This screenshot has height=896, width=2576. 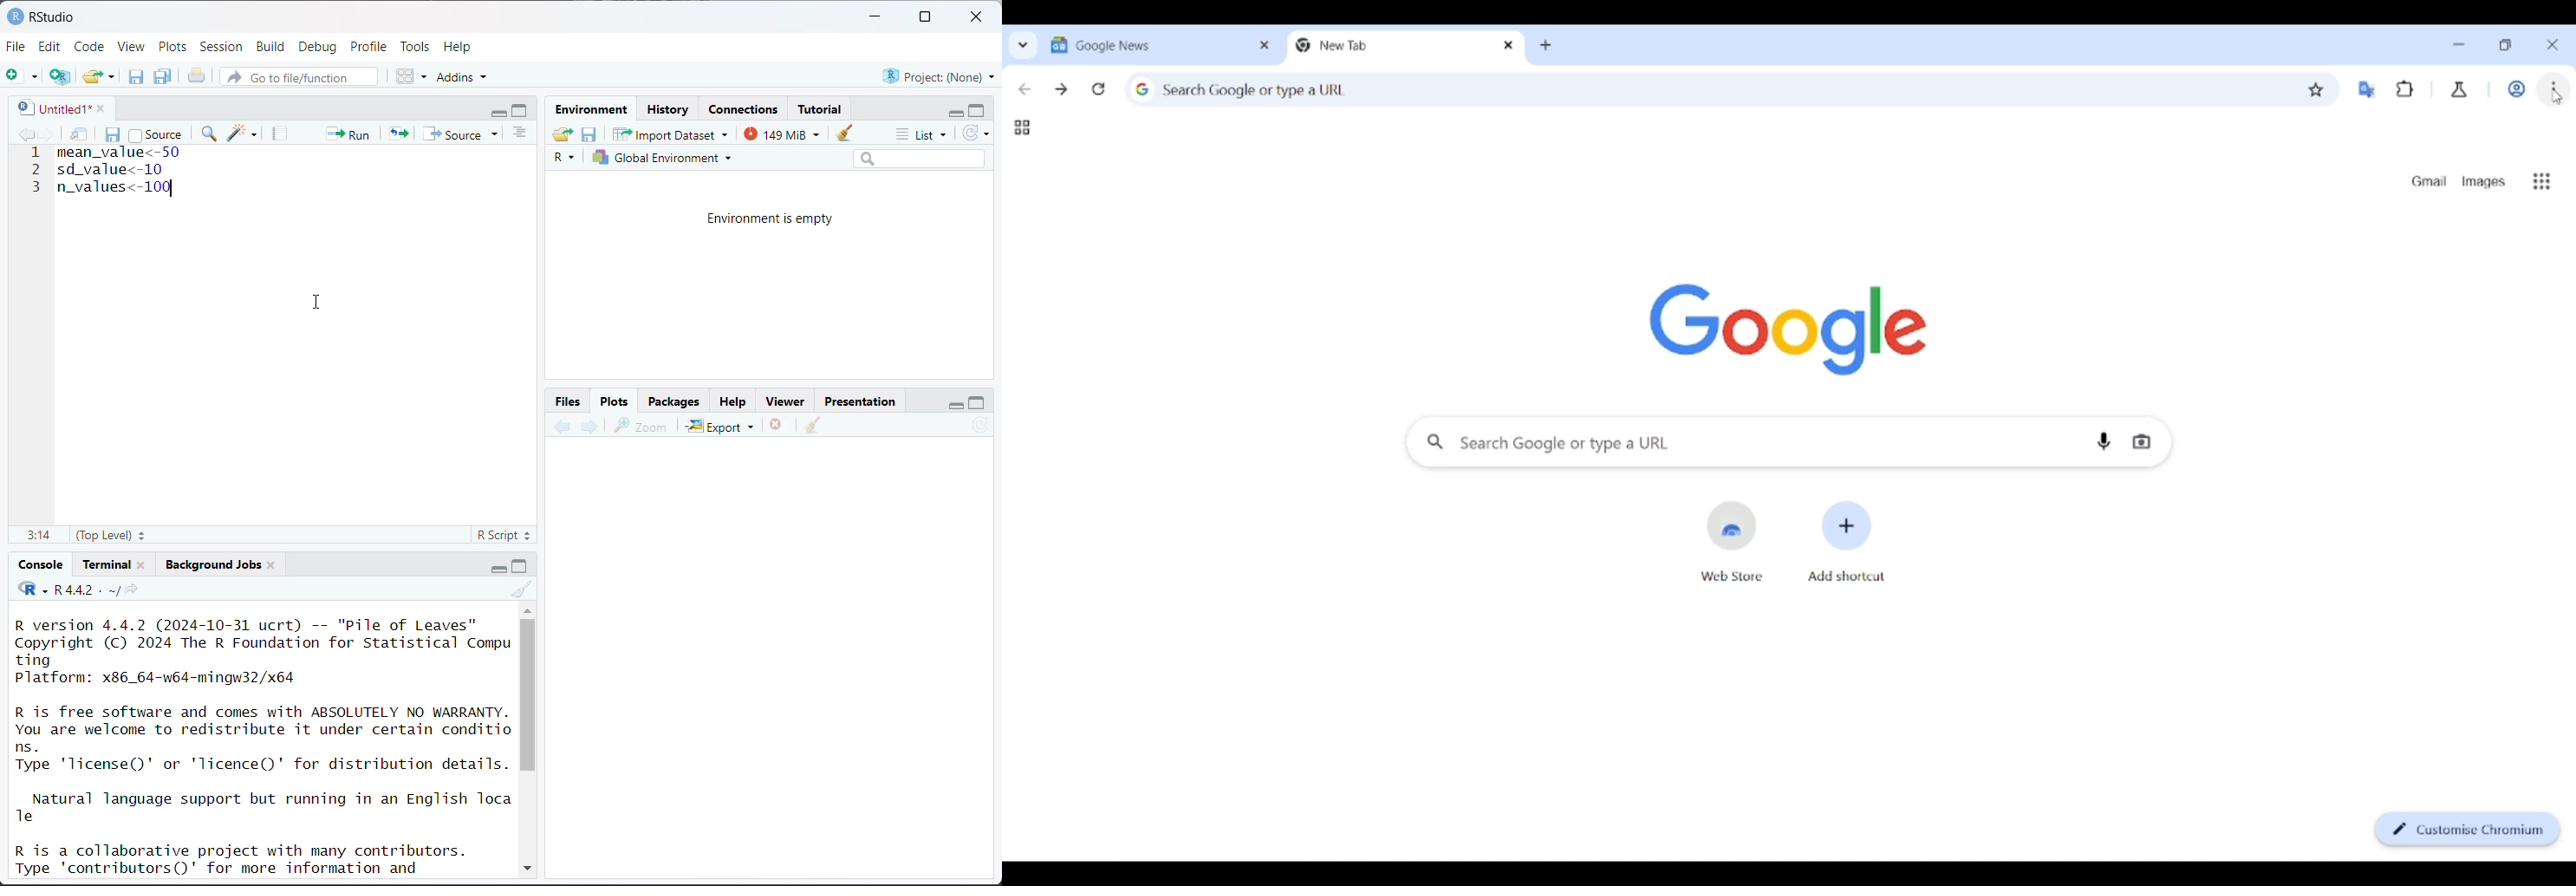 I want to click on (top level), so click(x=113, y=535).